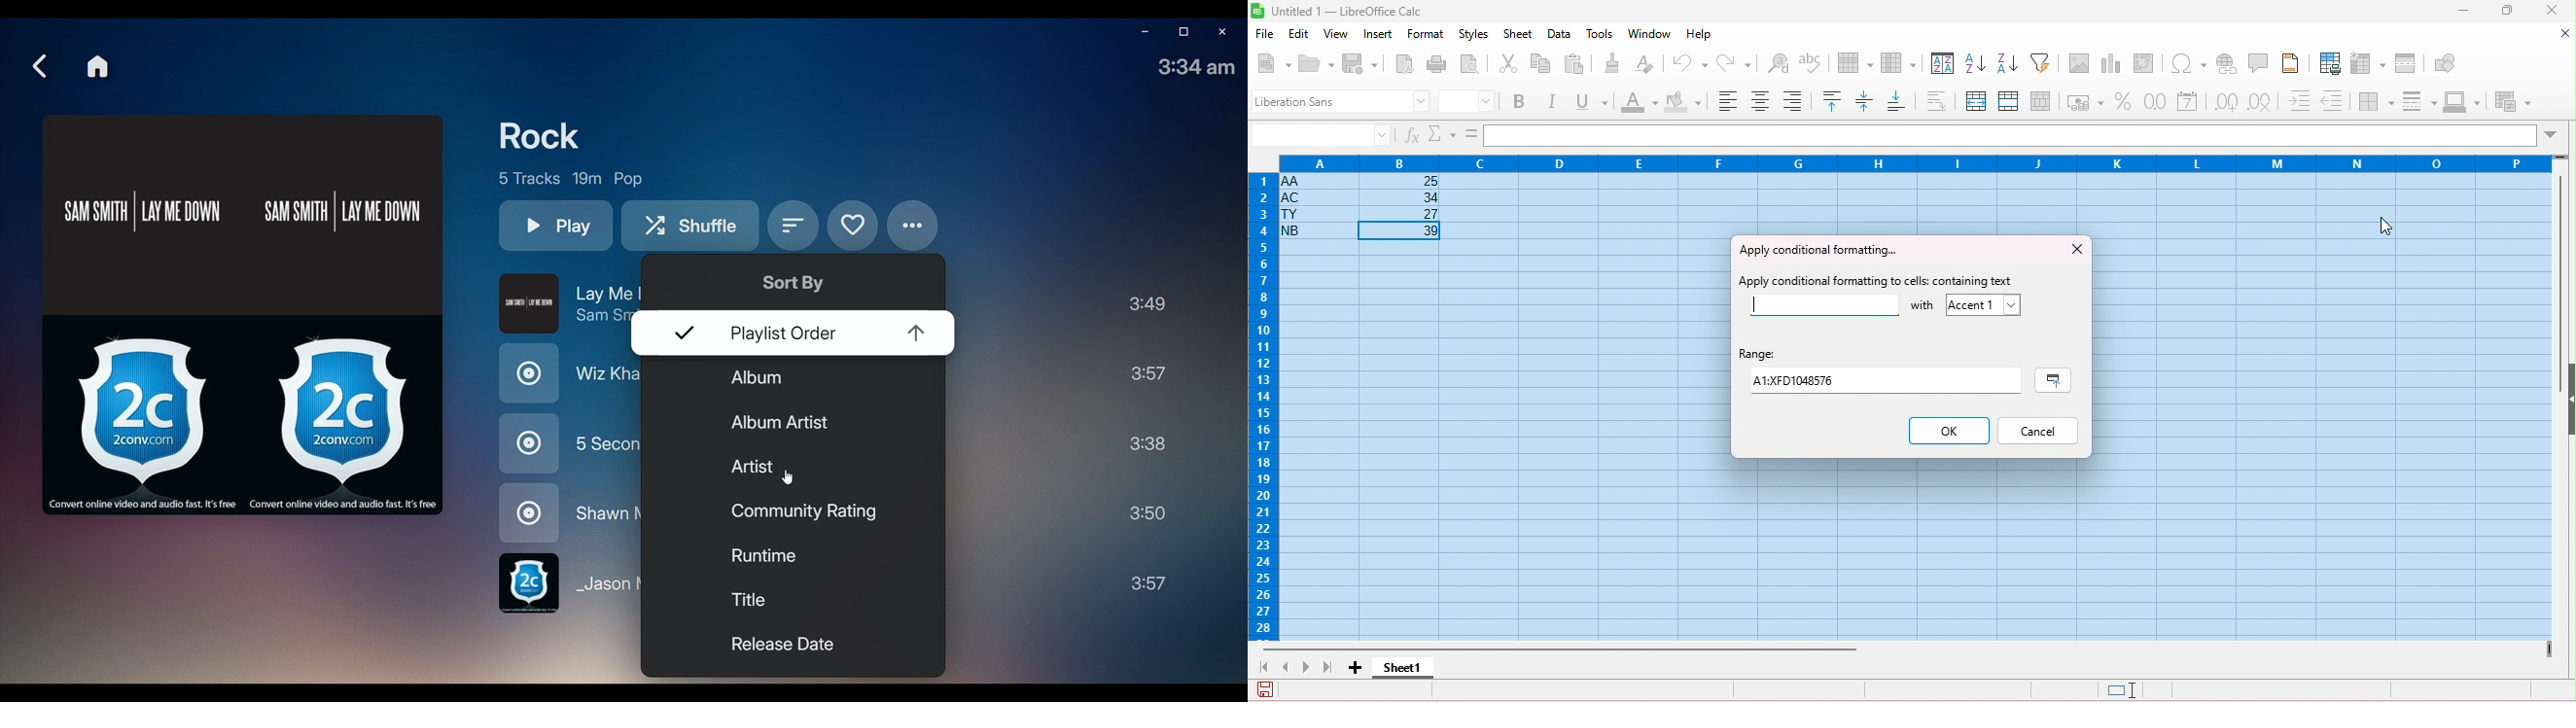 The image size is (2576, 728). What do you see at coordinates (2073, 246) in the screenshot?
I see `close` at bounding box center [2073, 246].